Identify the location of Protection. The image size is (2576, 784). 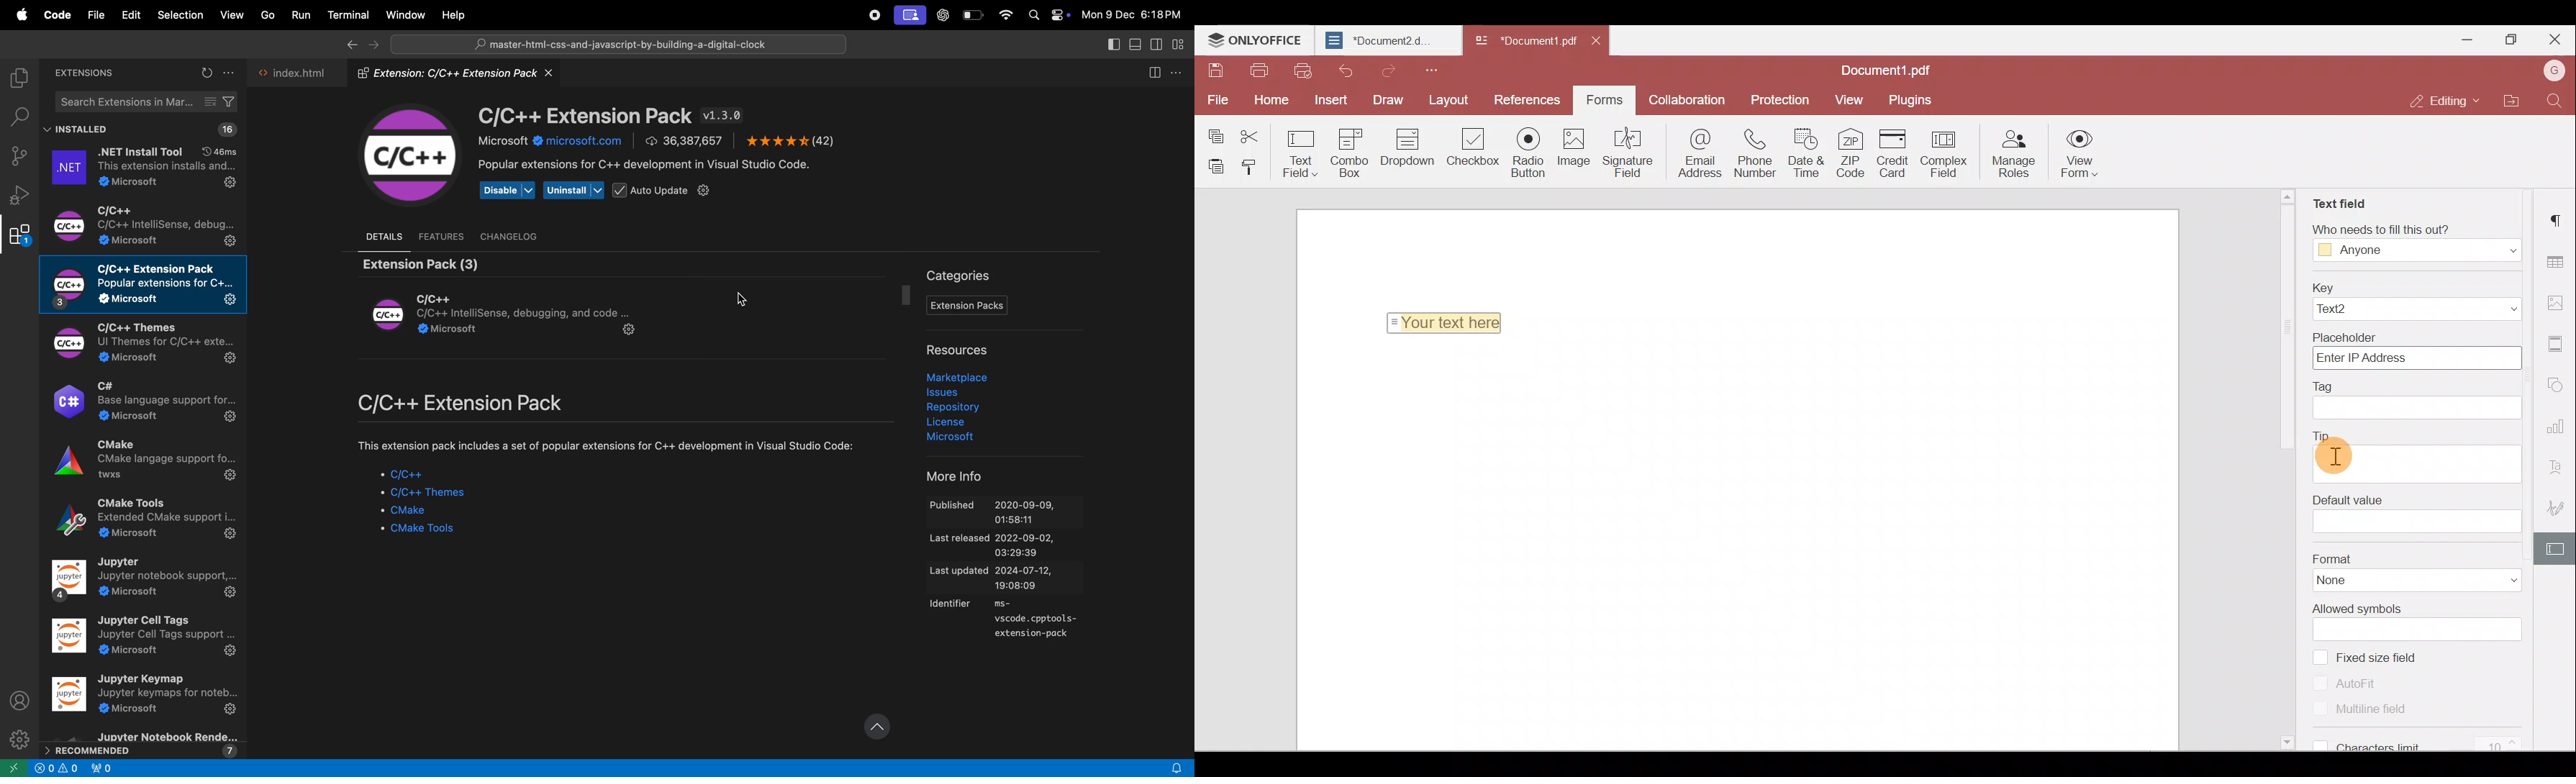
(1784, 99).